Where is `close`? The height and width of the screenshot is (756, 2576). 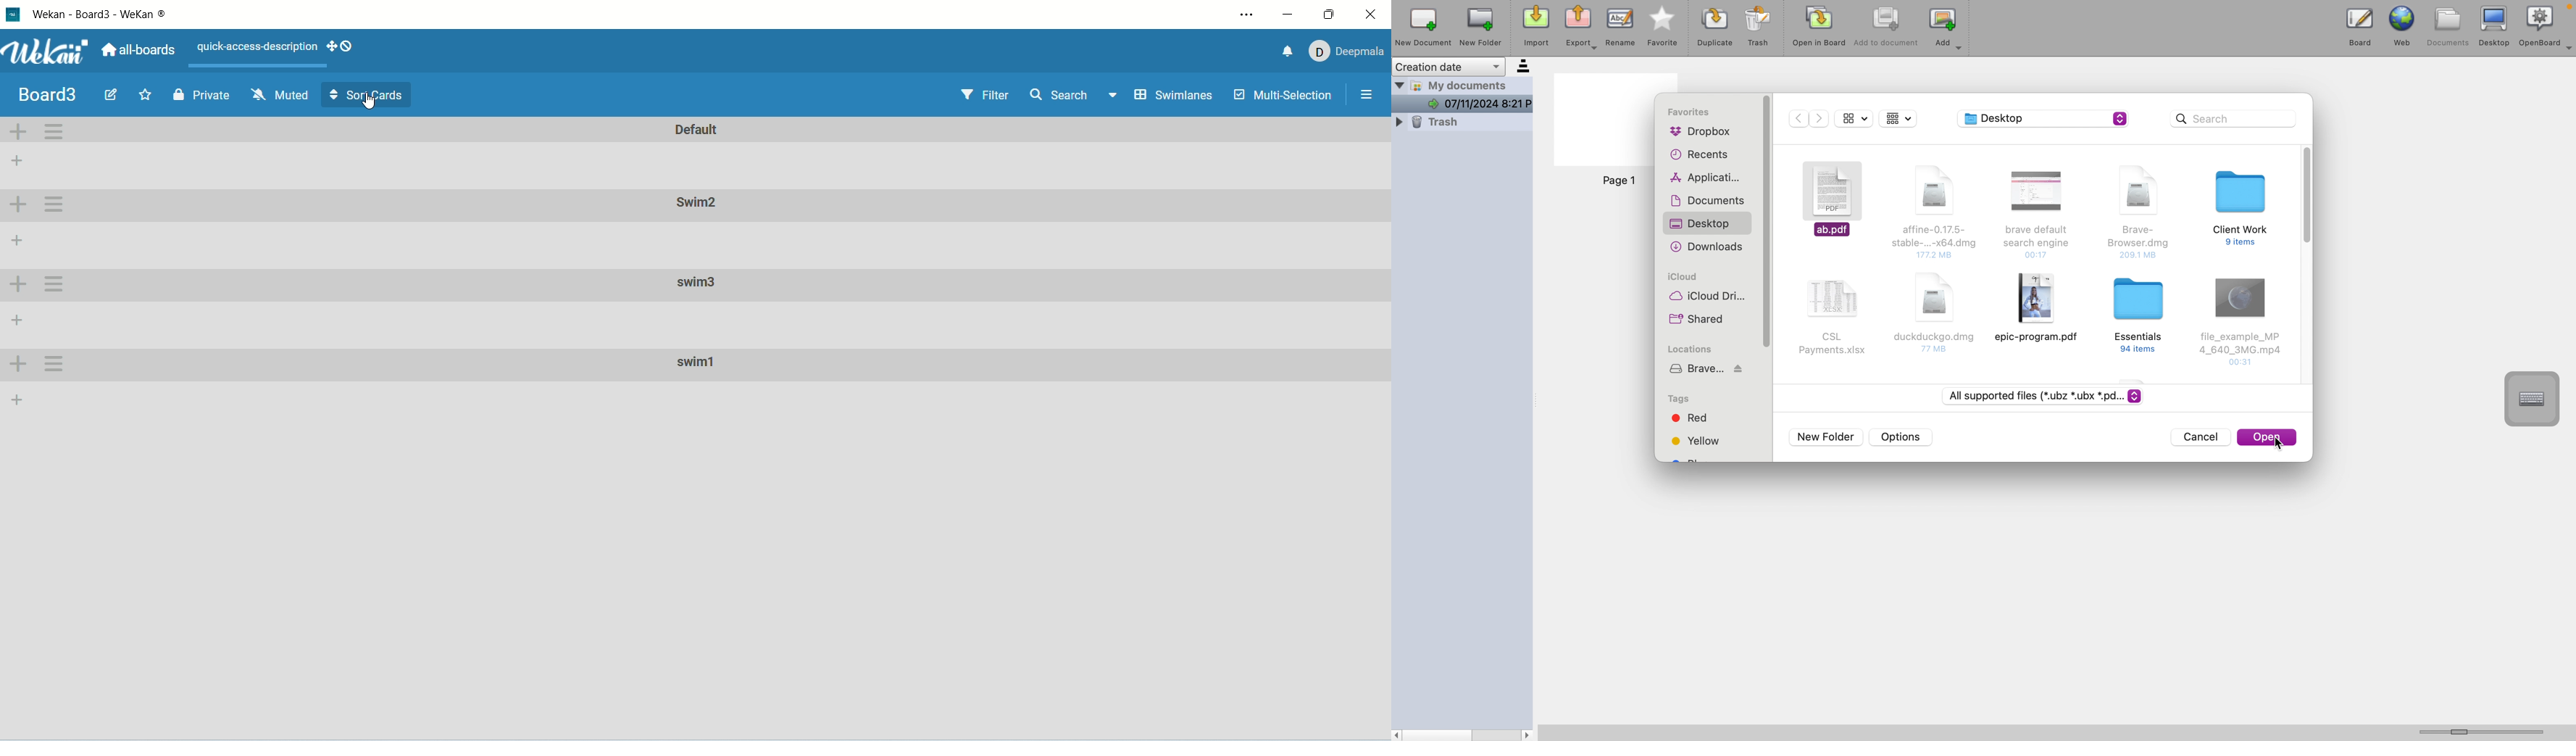 close is located at coordinates (1371, 15).